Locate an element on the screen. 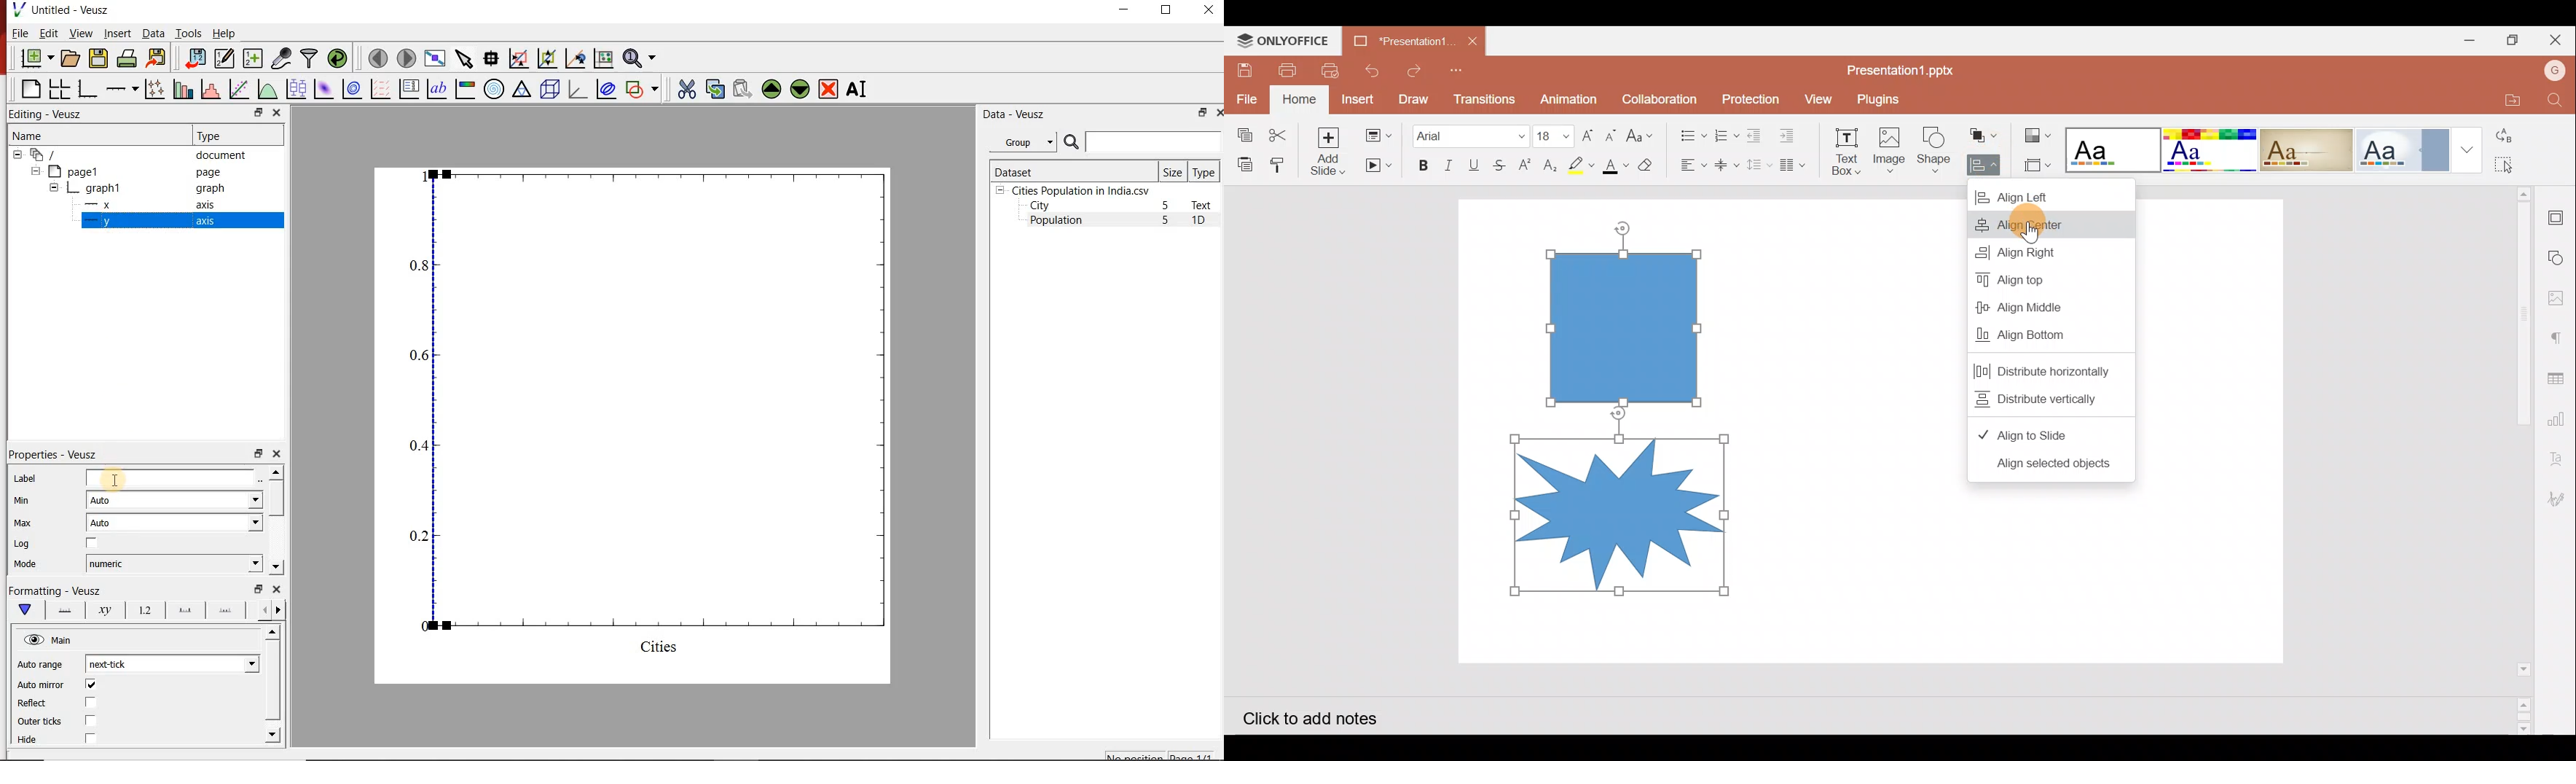  Blank is located at coordinates (2111, 146).